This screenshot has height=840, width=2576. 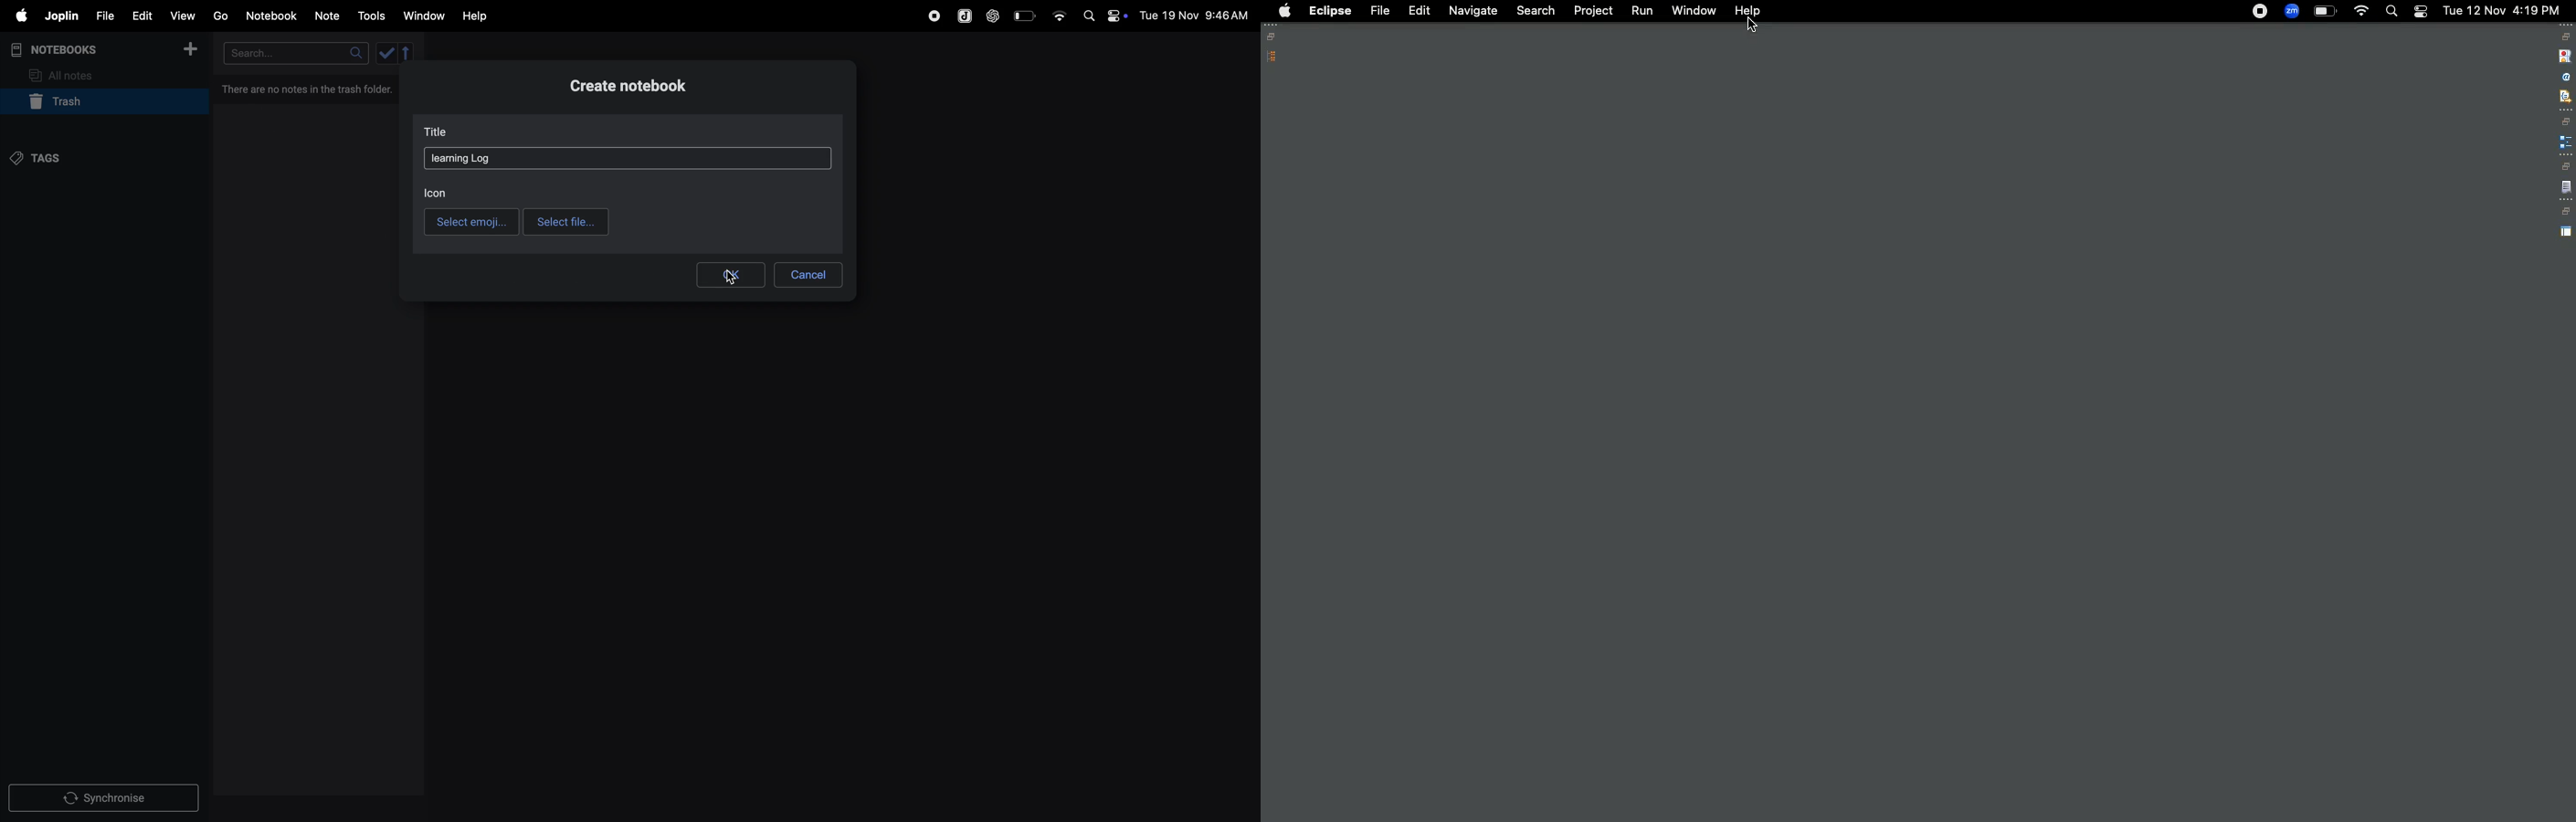 What do you see at coordinates (2565, 166) in the screenshot?
I see `restore` at bounding box center [2565, 166].